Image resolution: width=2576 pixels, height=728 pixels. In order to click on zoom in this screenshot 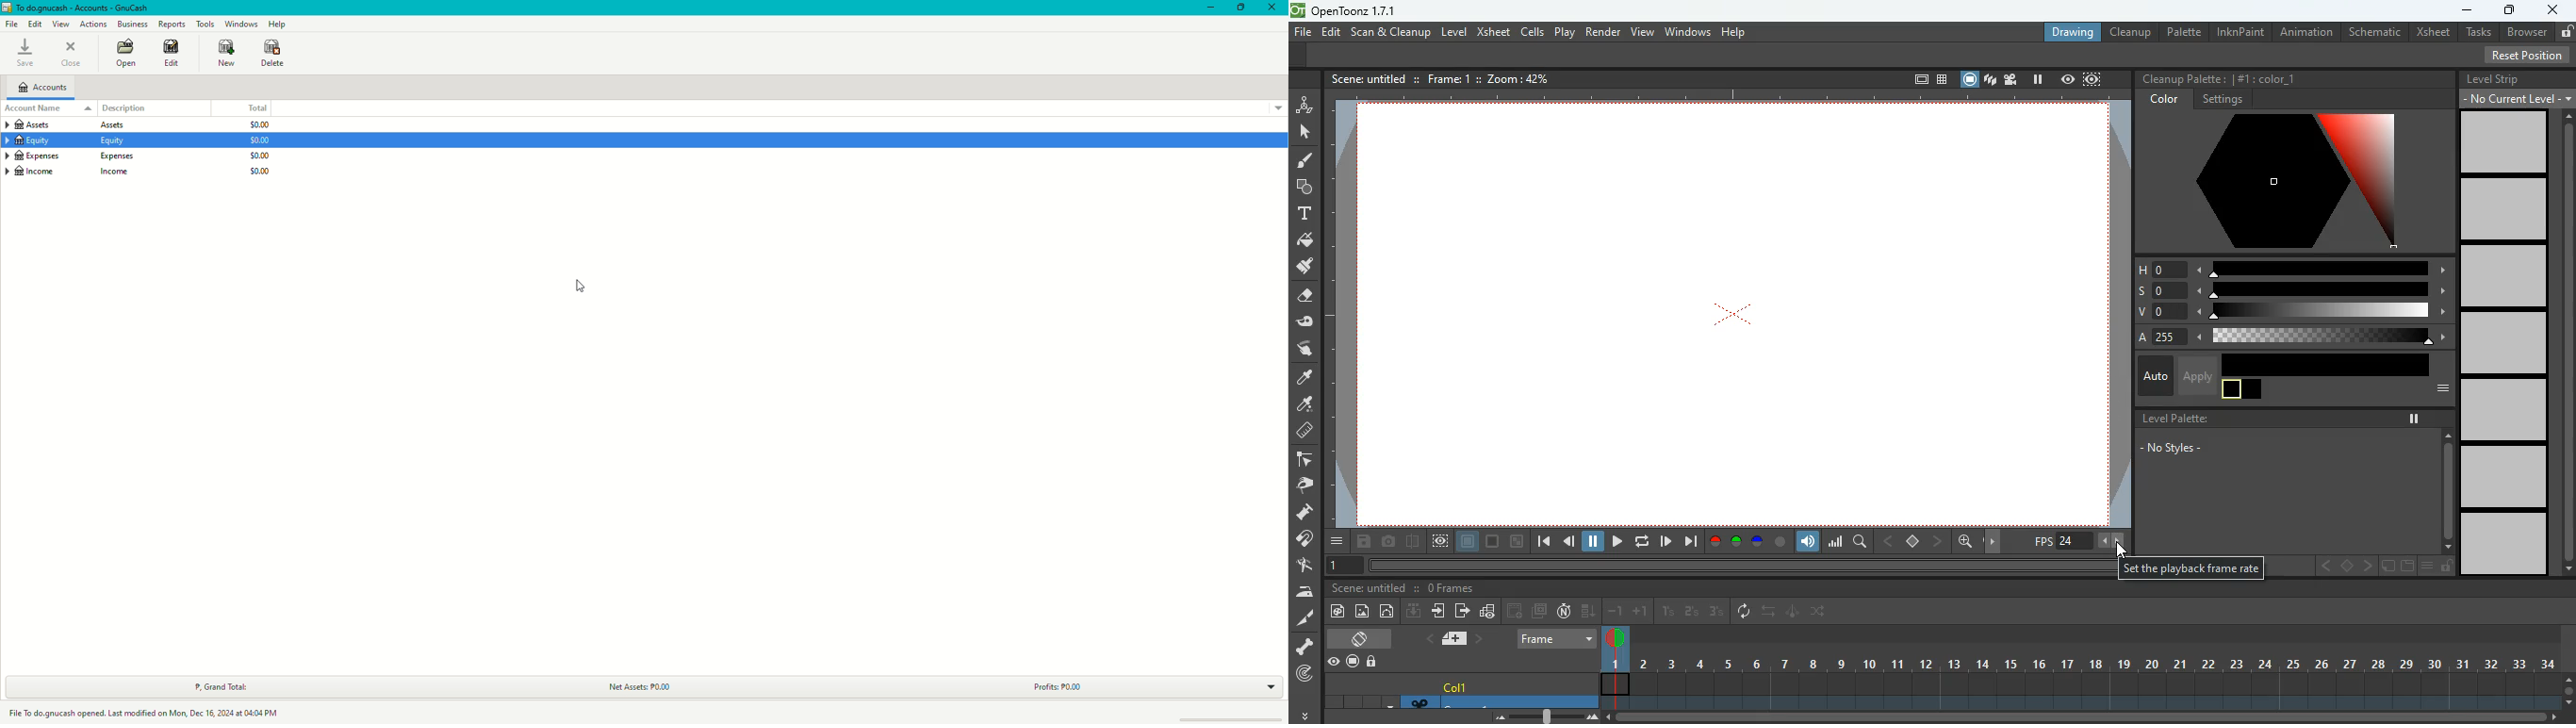, I will do `click(1546, 716)`.